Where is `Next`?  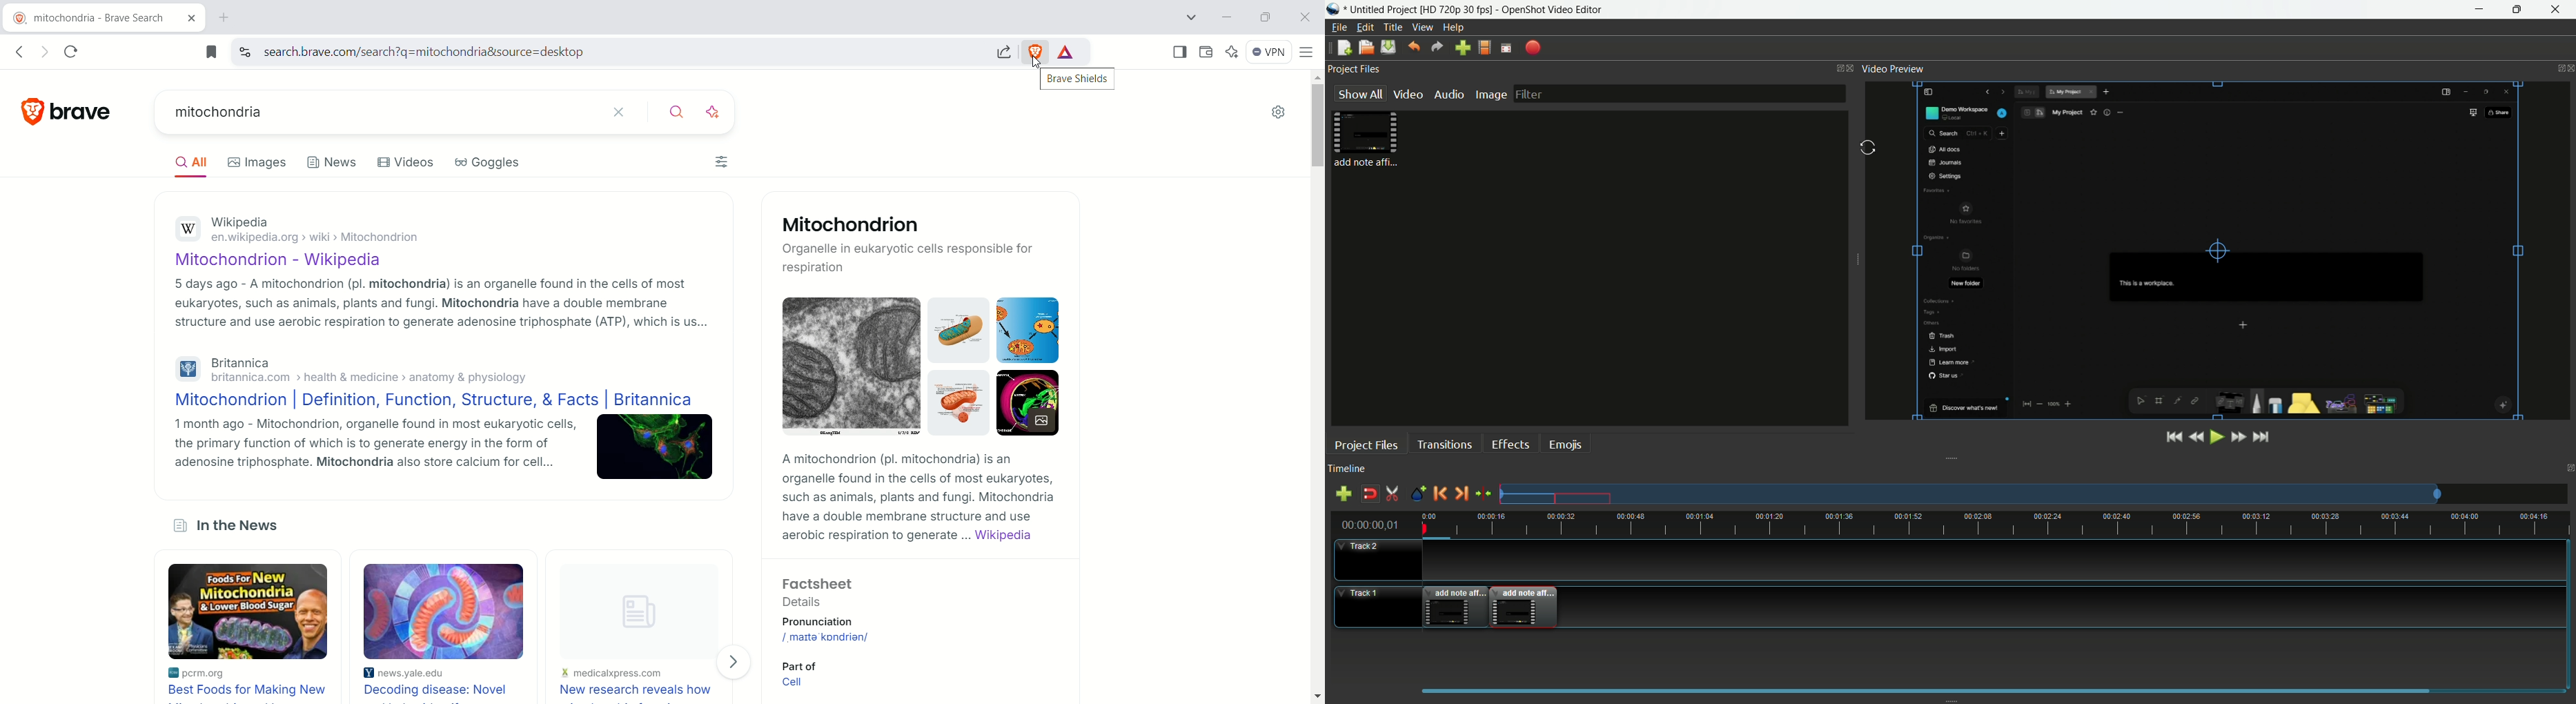
Next is located at coordinates (735, 663).